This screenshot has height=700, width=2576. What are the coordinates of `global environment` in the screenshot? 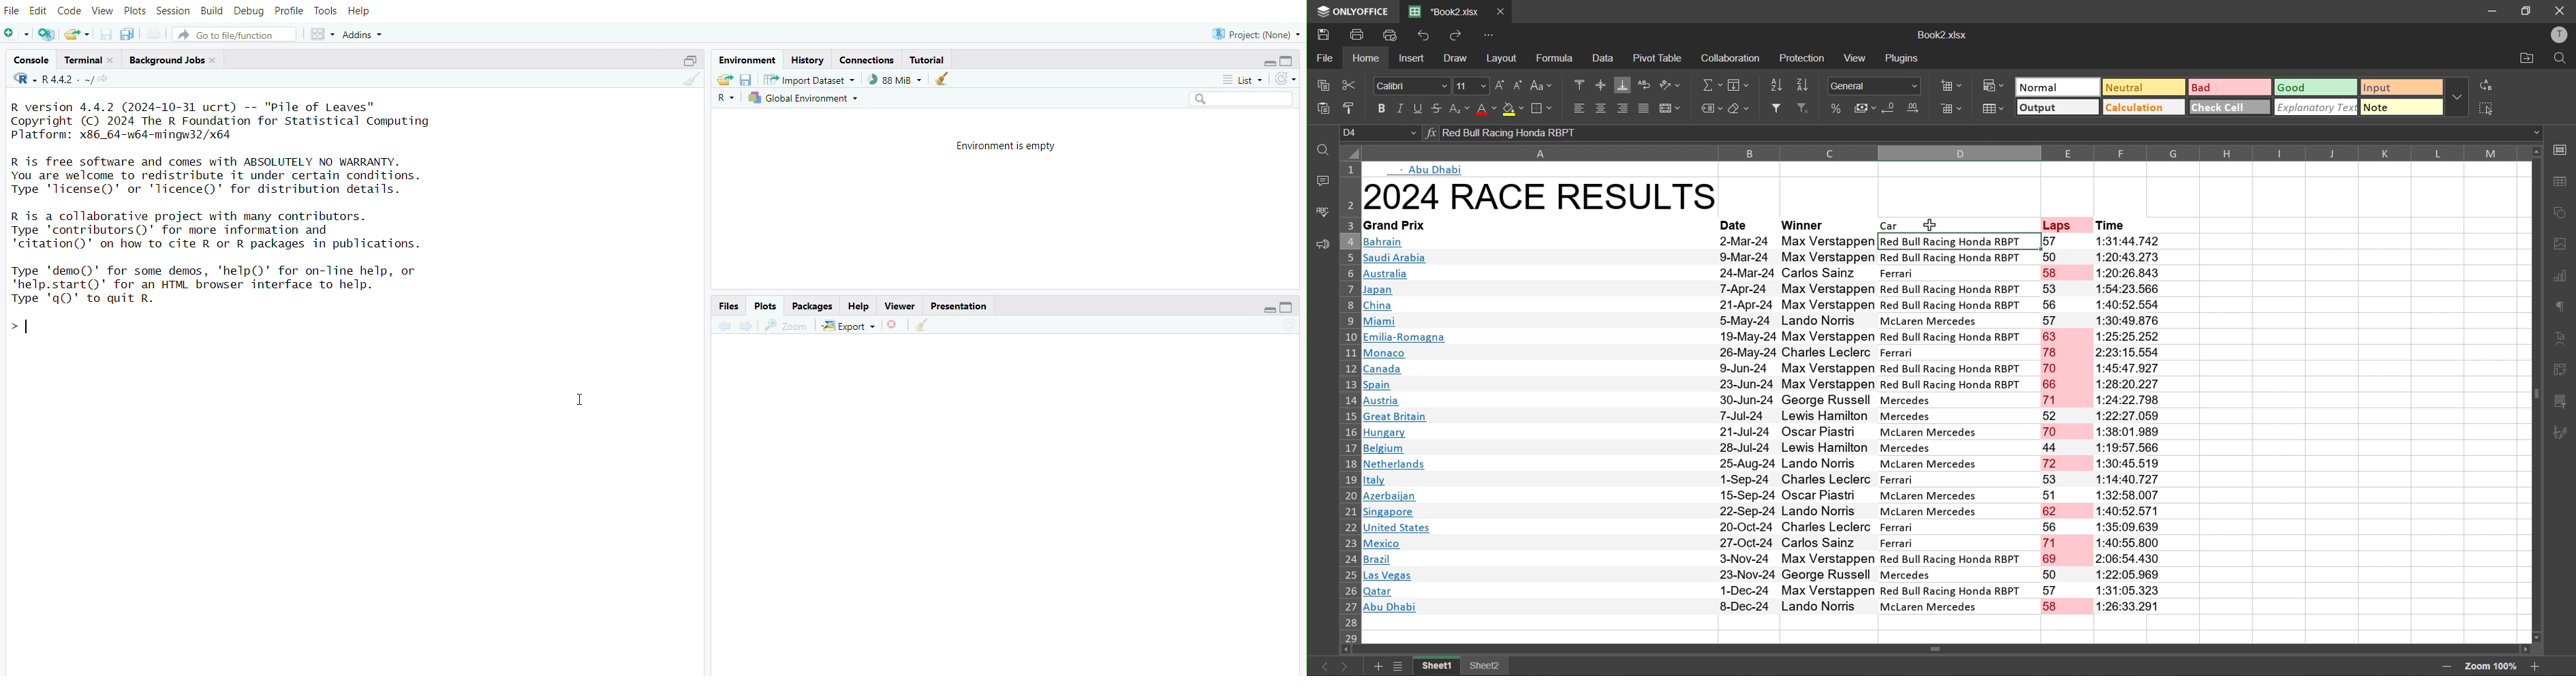 It's located at (809, 99).